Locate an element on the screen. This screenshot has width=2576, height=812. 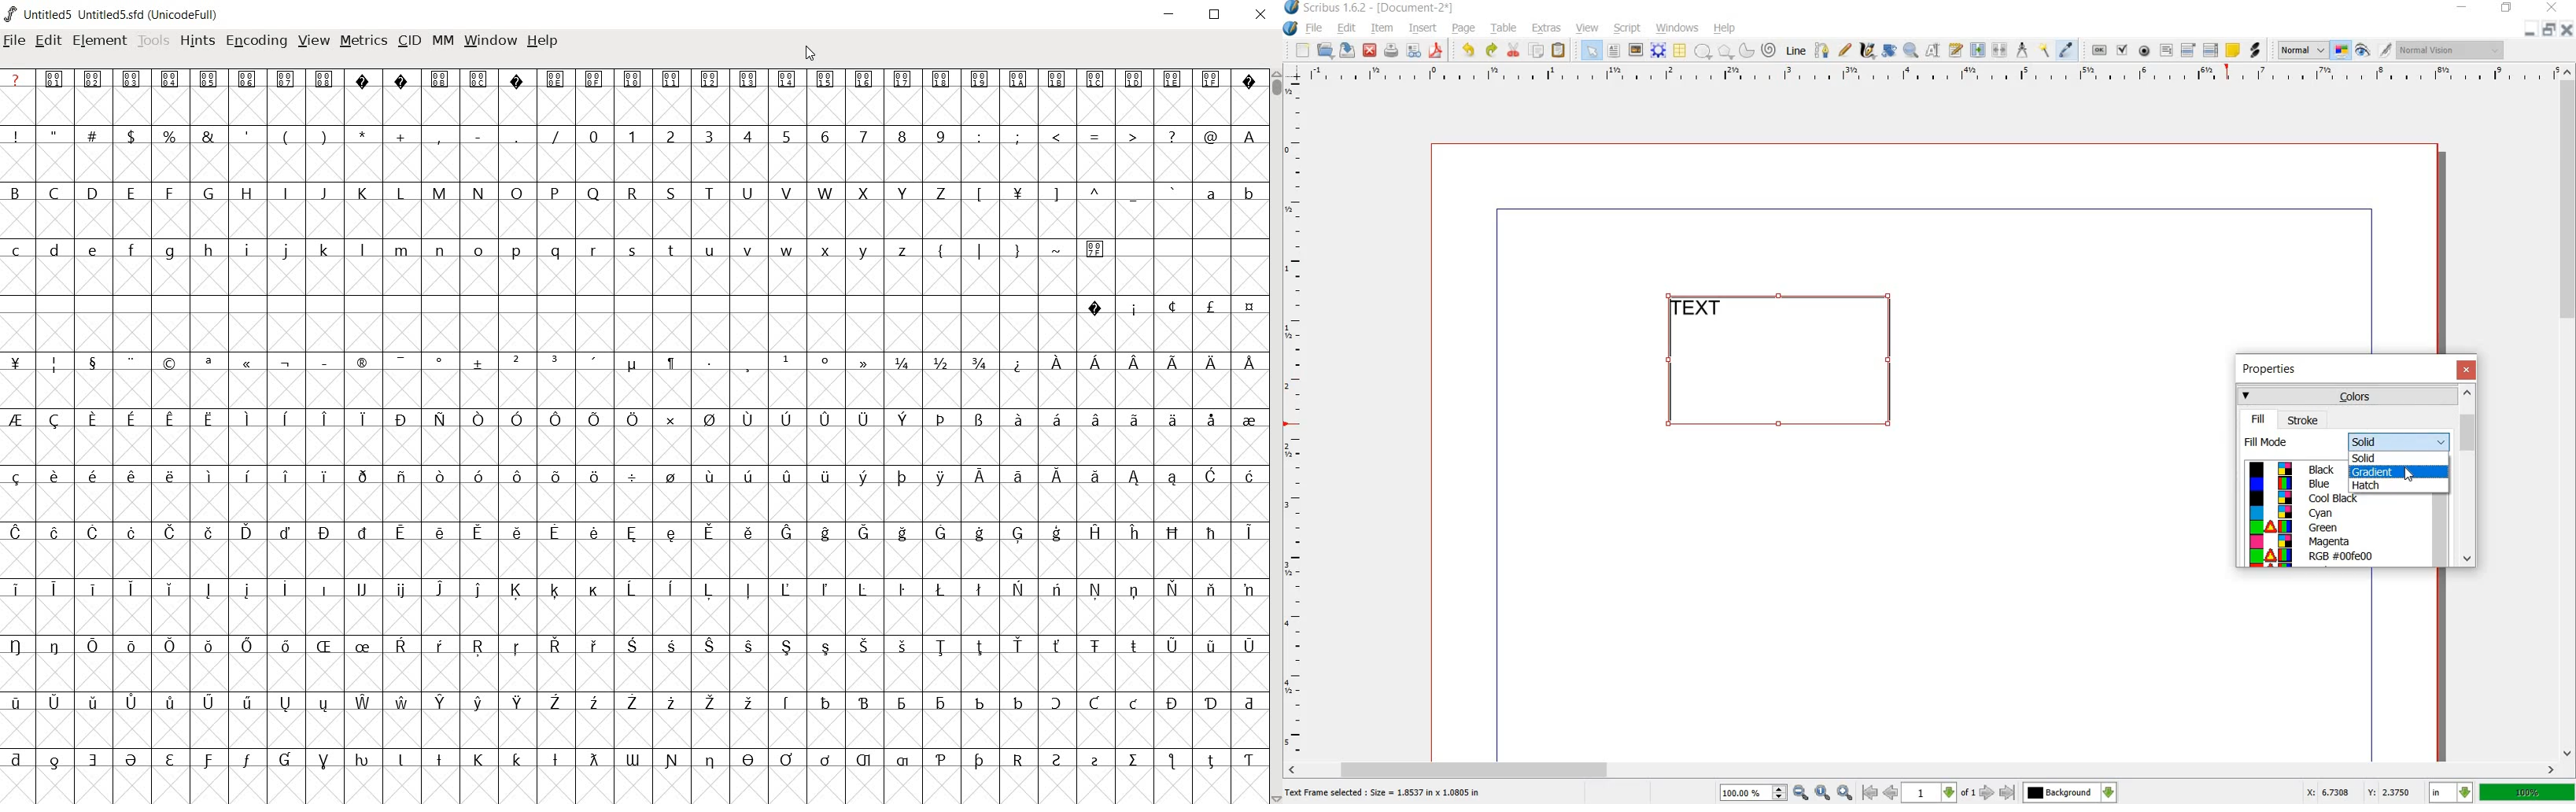
Symbol is located at coordinates (515, 79).